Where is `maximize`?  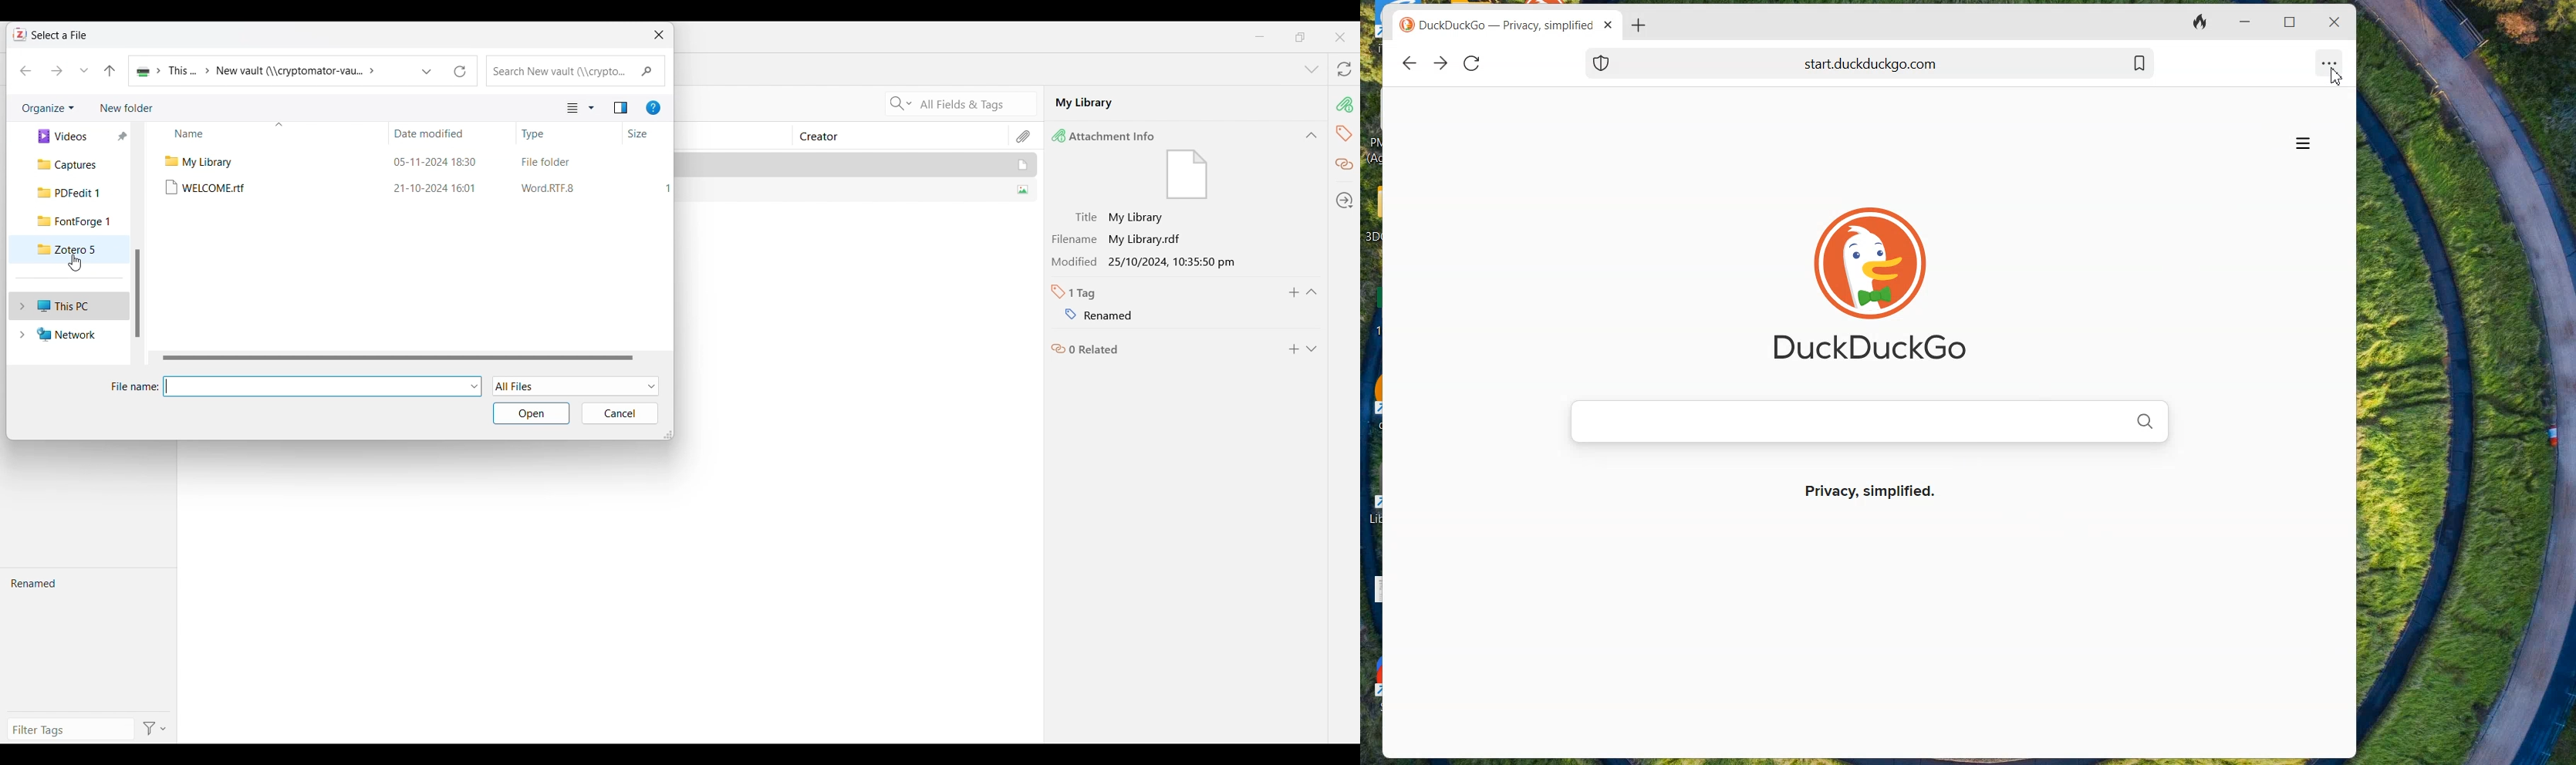
maximize is located at coordinates (1300, 37).